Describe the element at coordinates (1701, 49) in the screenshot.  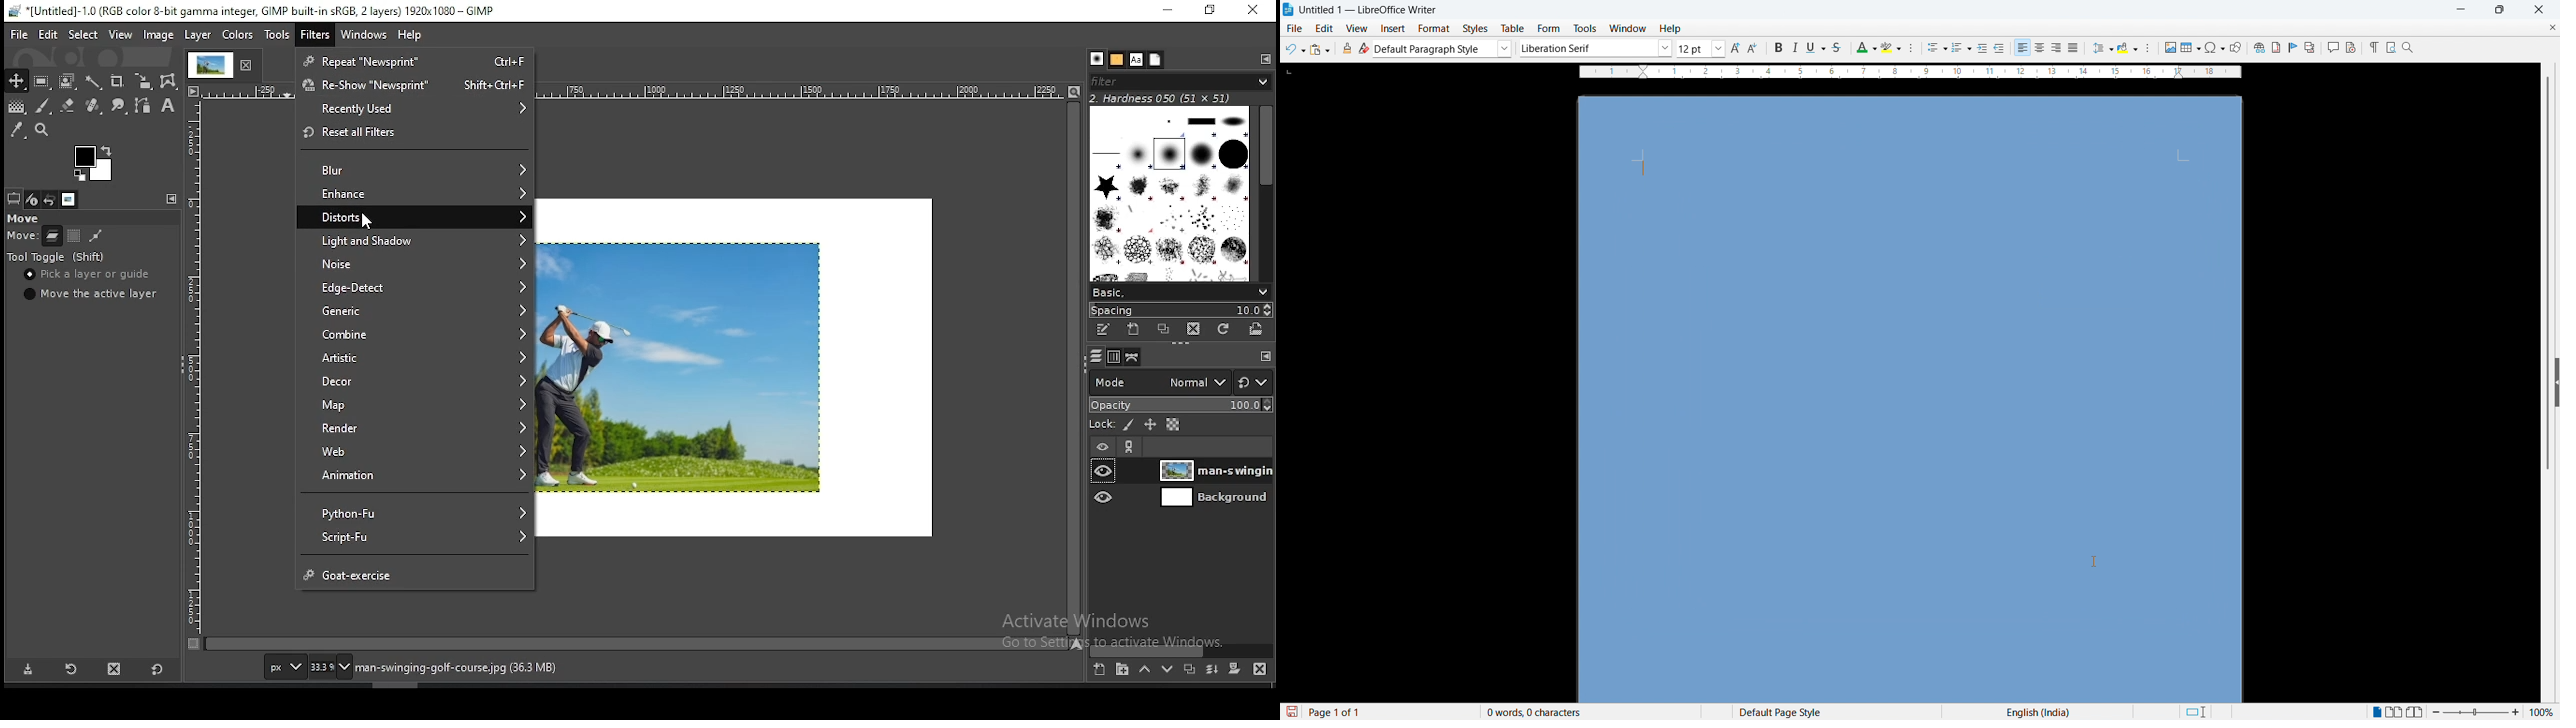
I see `Set font size ` at that location.